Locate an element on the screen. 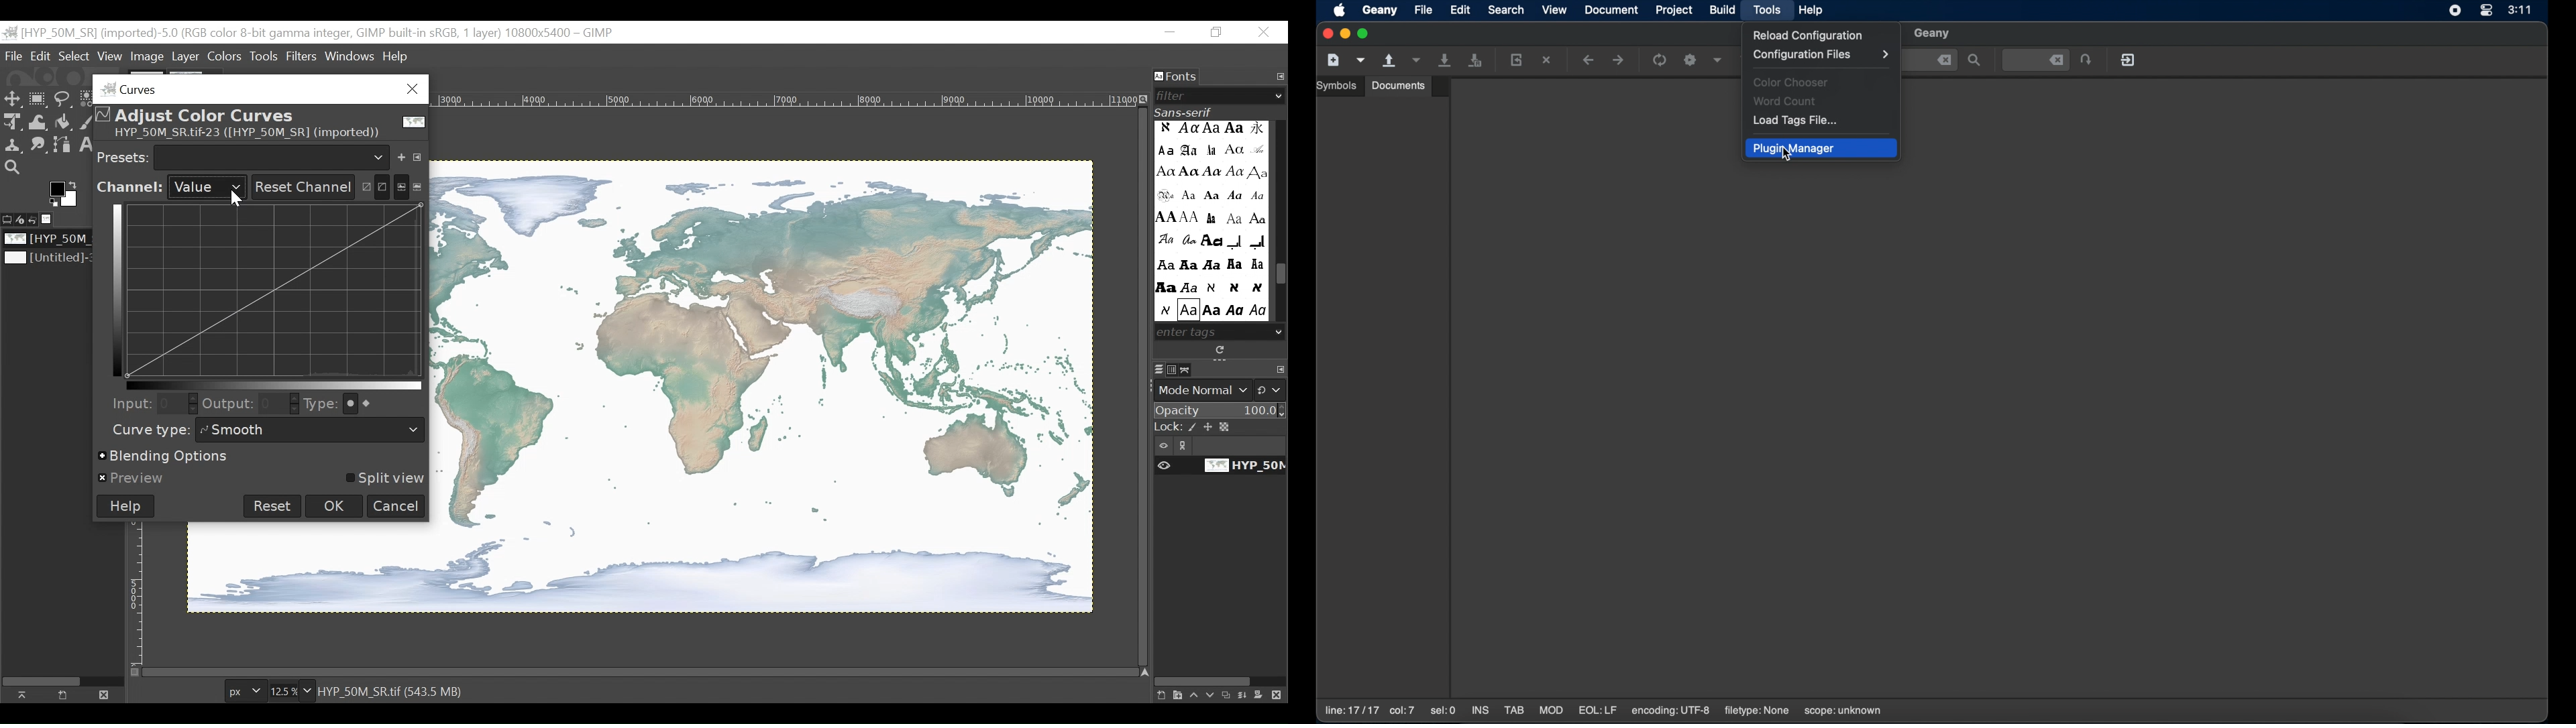 The width and height of the screenshot is (2576, 728). Blending Options is located at coordinates (166, 457).